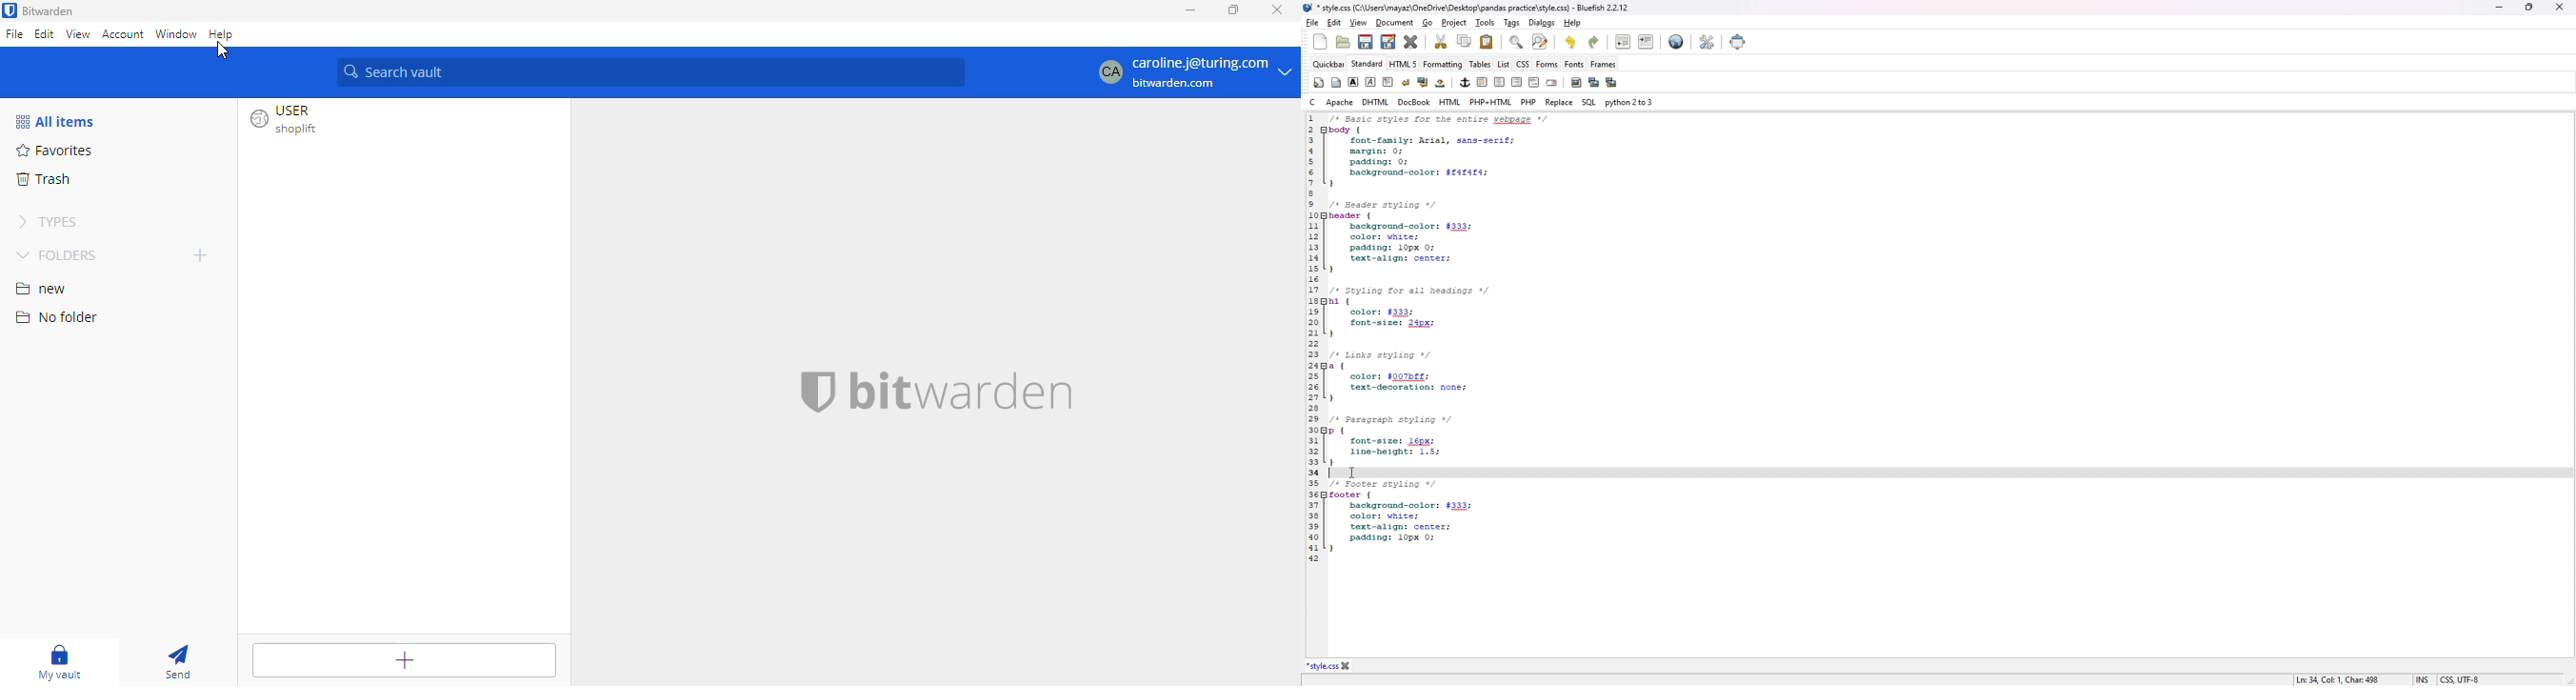 The width and height of the screenshot is (2576, 700). Describe the element at coordinates (1347, 666) in the screenshot. I see `close tab` at that location.